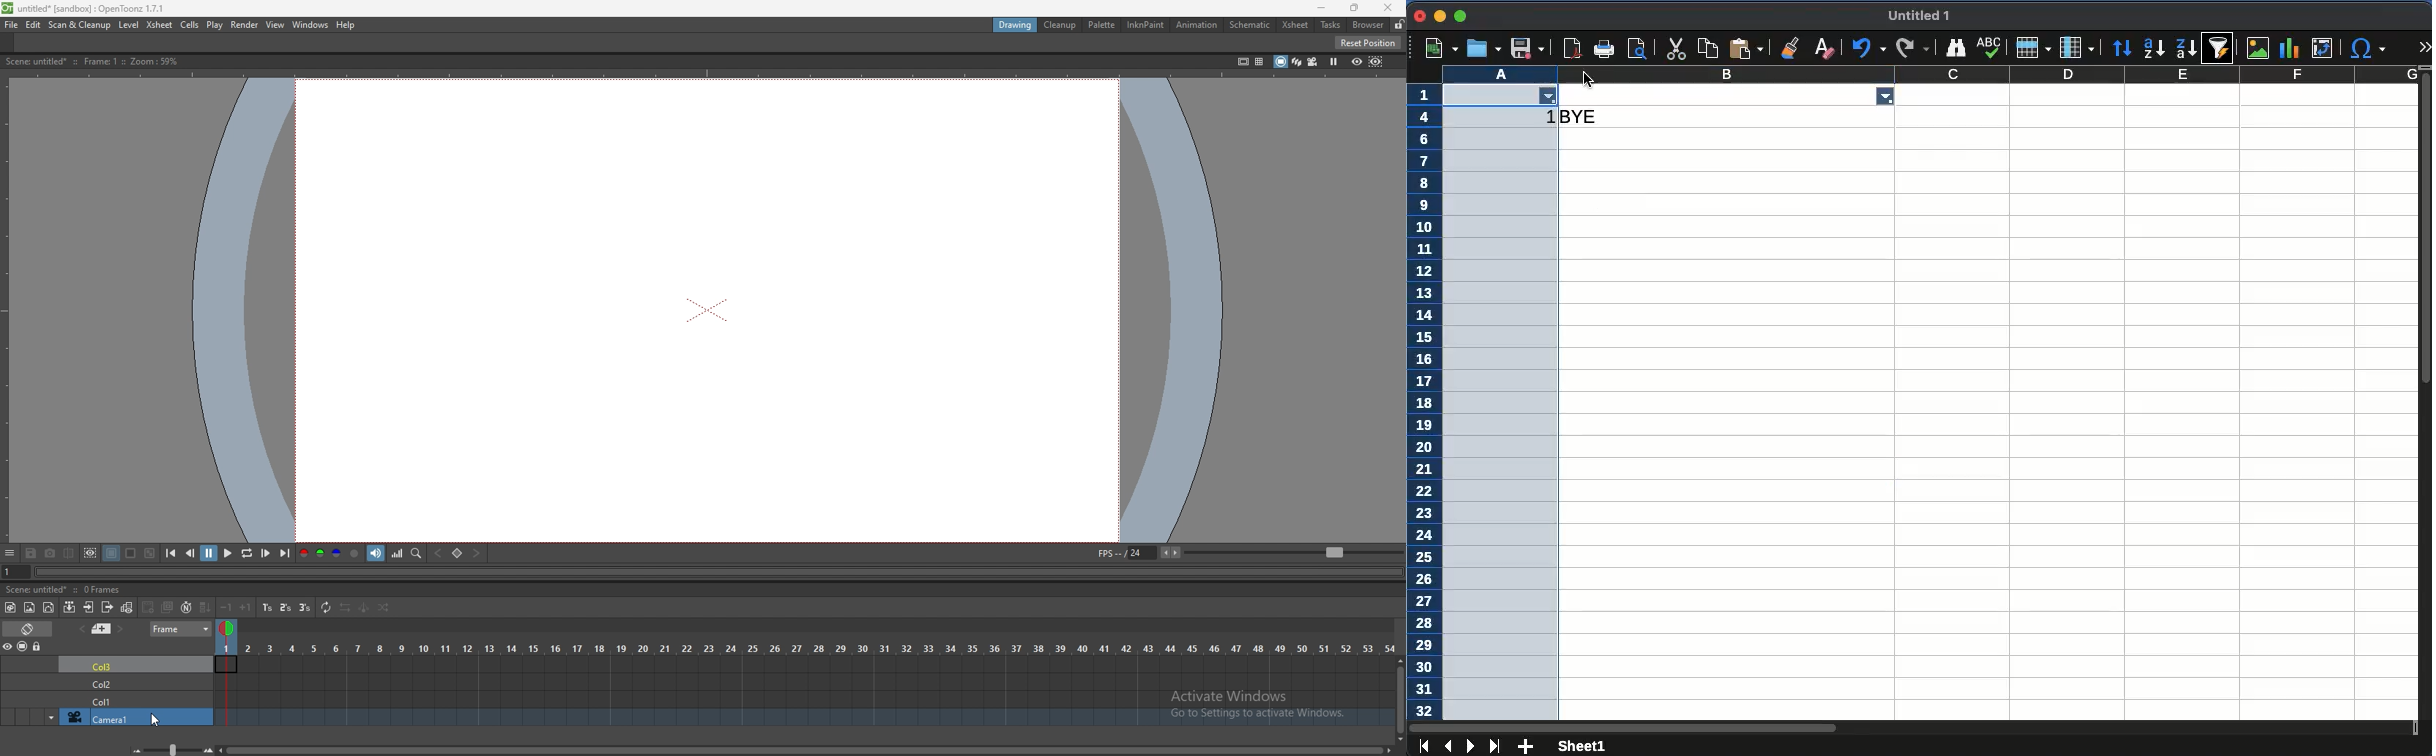 The width and height of the screenshot is (2436, 756). What do you see at coordinates (1419, 16) in the screenshot?
I see `close` at bounding box center [1419, 16].